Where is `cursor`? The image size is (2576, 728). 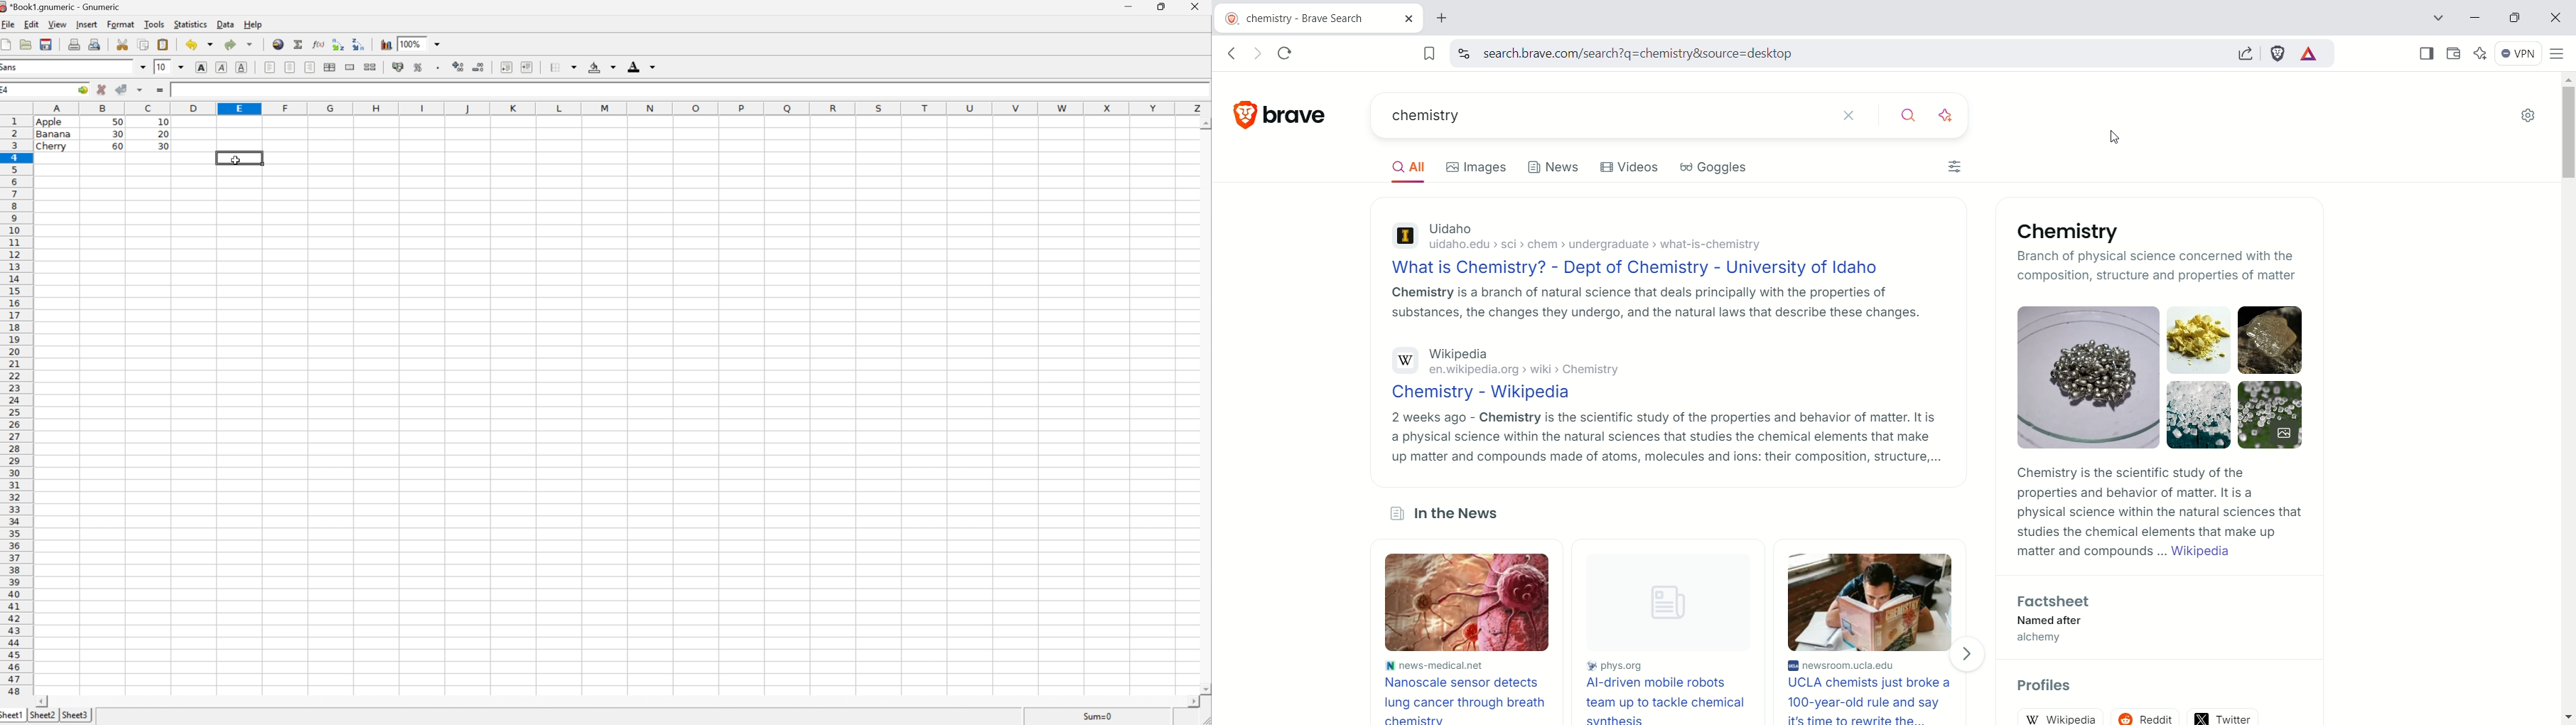
cursor is located at coordinates (236, 159).